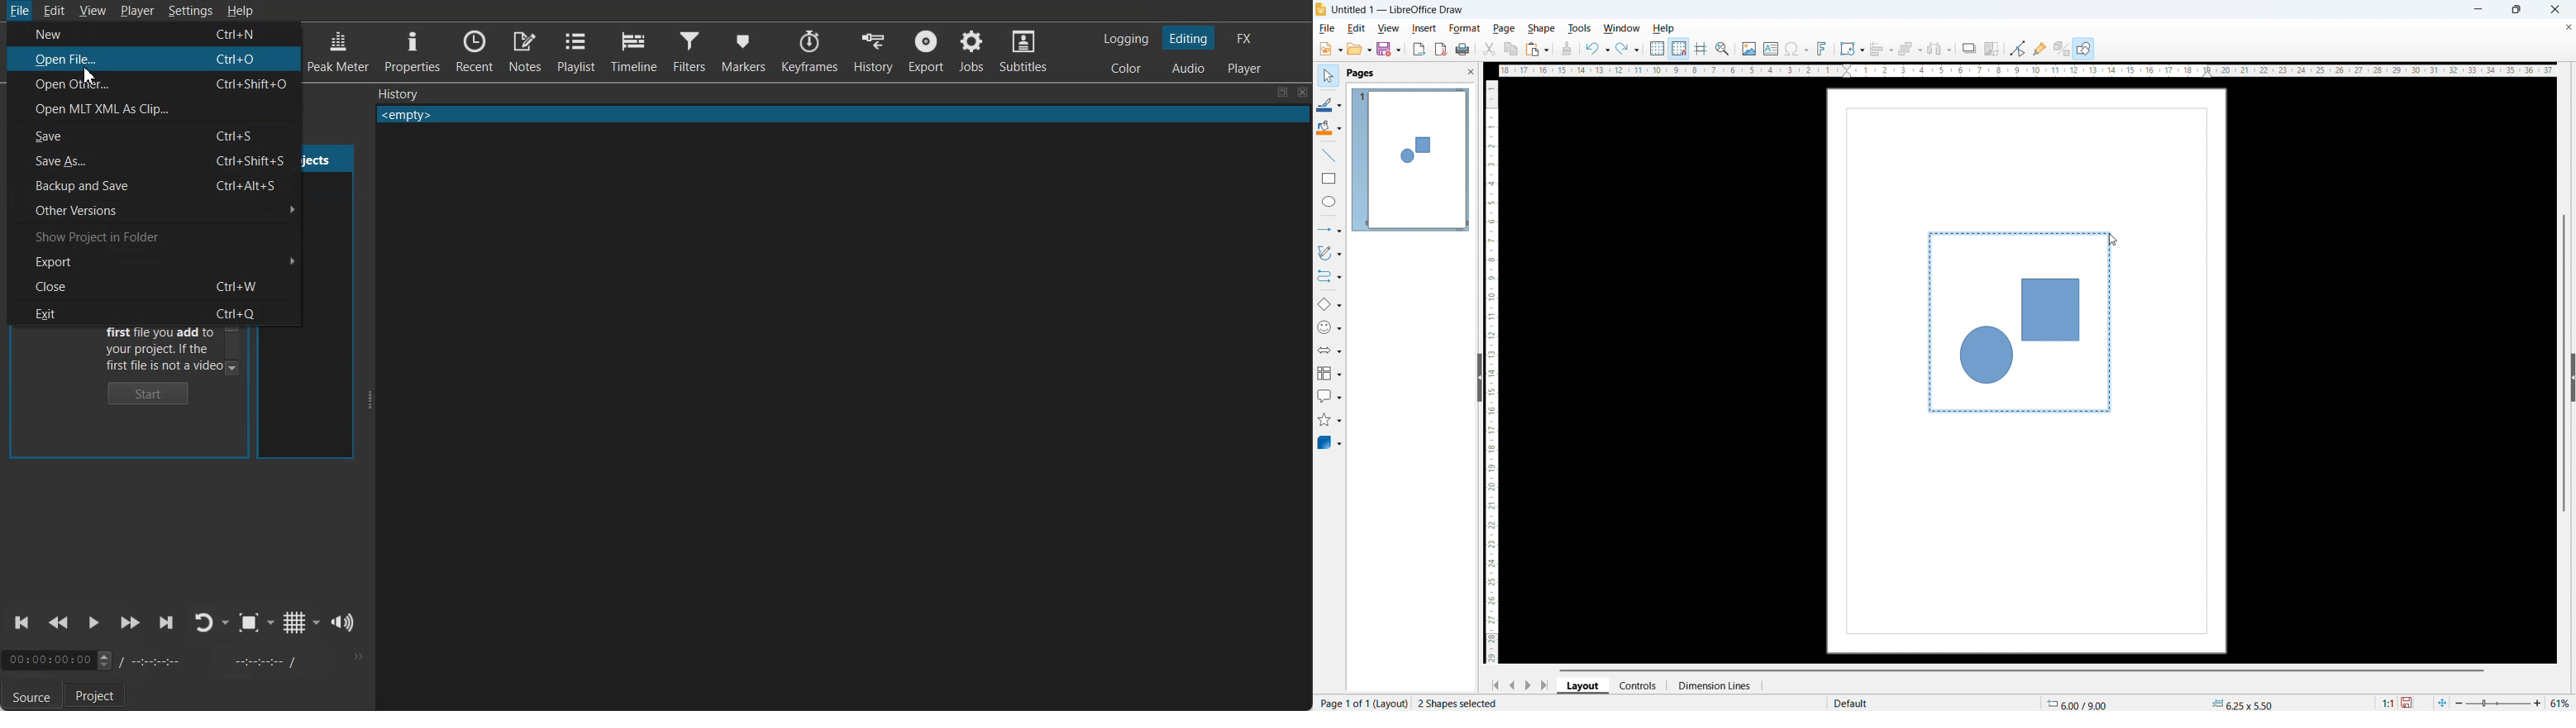  I want to click on Text, so click(398, 93).